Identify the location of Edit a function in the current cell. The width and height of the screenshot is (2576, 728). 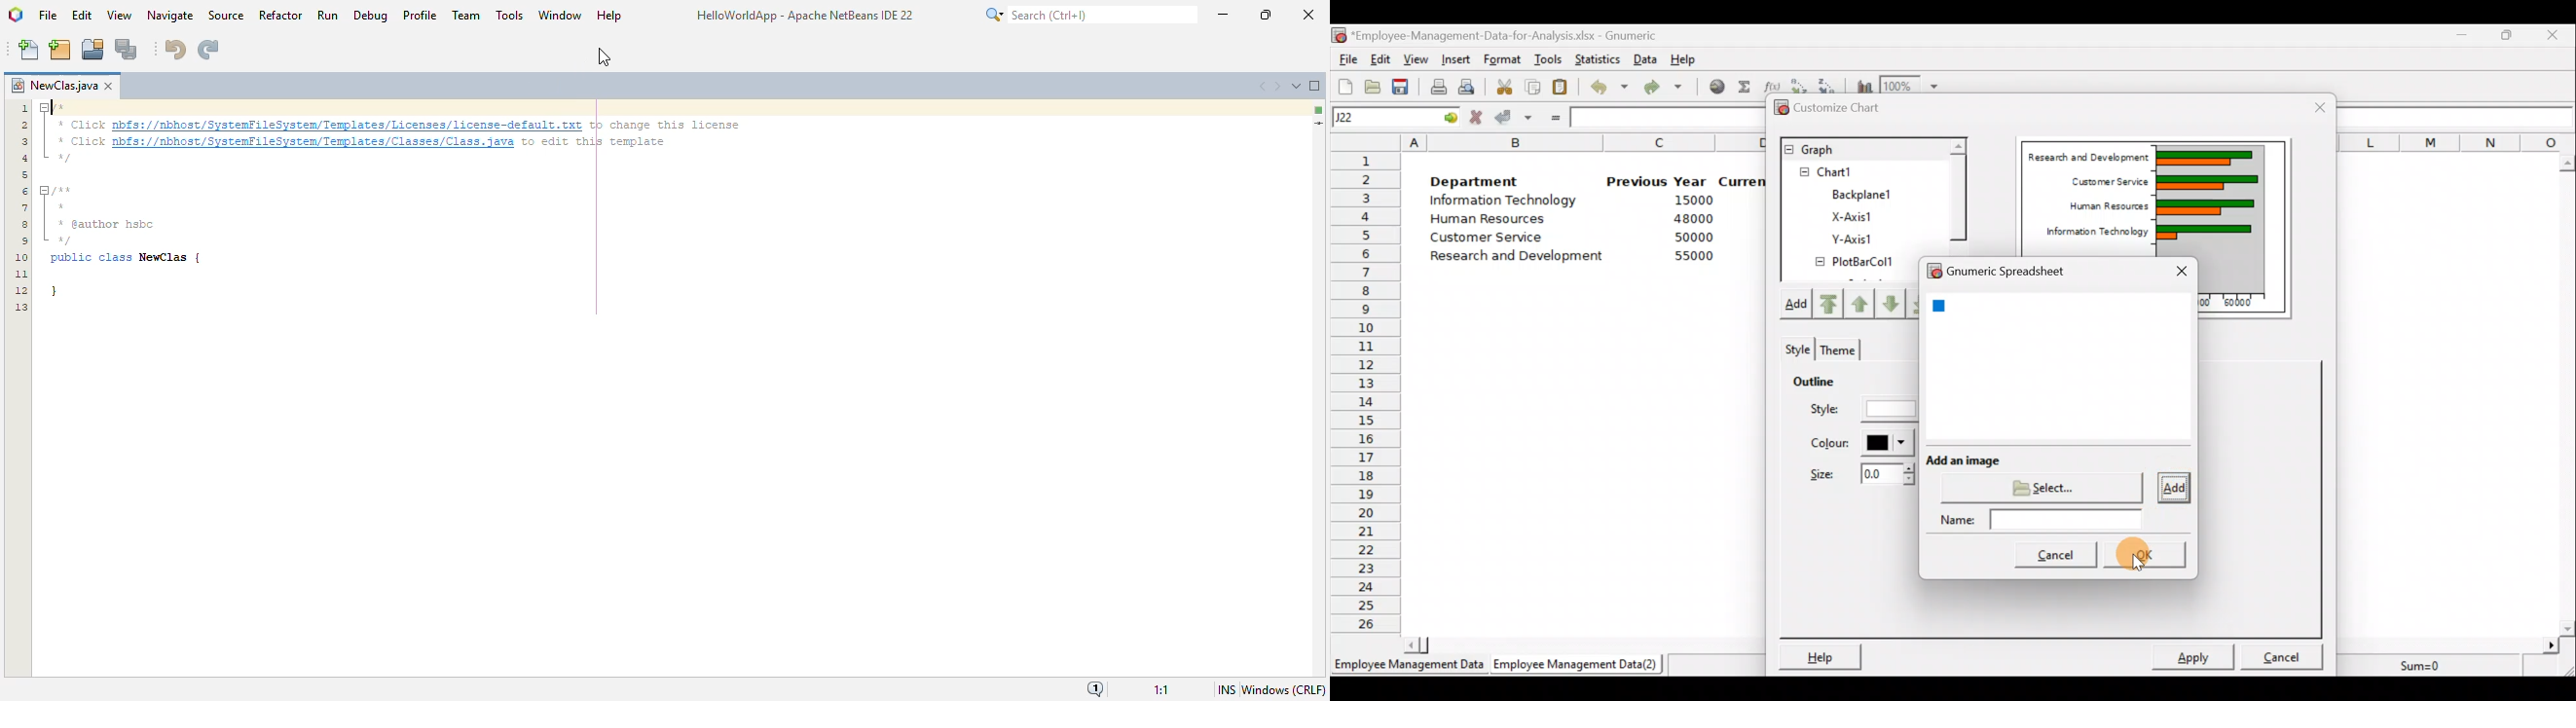
(1773, 84).